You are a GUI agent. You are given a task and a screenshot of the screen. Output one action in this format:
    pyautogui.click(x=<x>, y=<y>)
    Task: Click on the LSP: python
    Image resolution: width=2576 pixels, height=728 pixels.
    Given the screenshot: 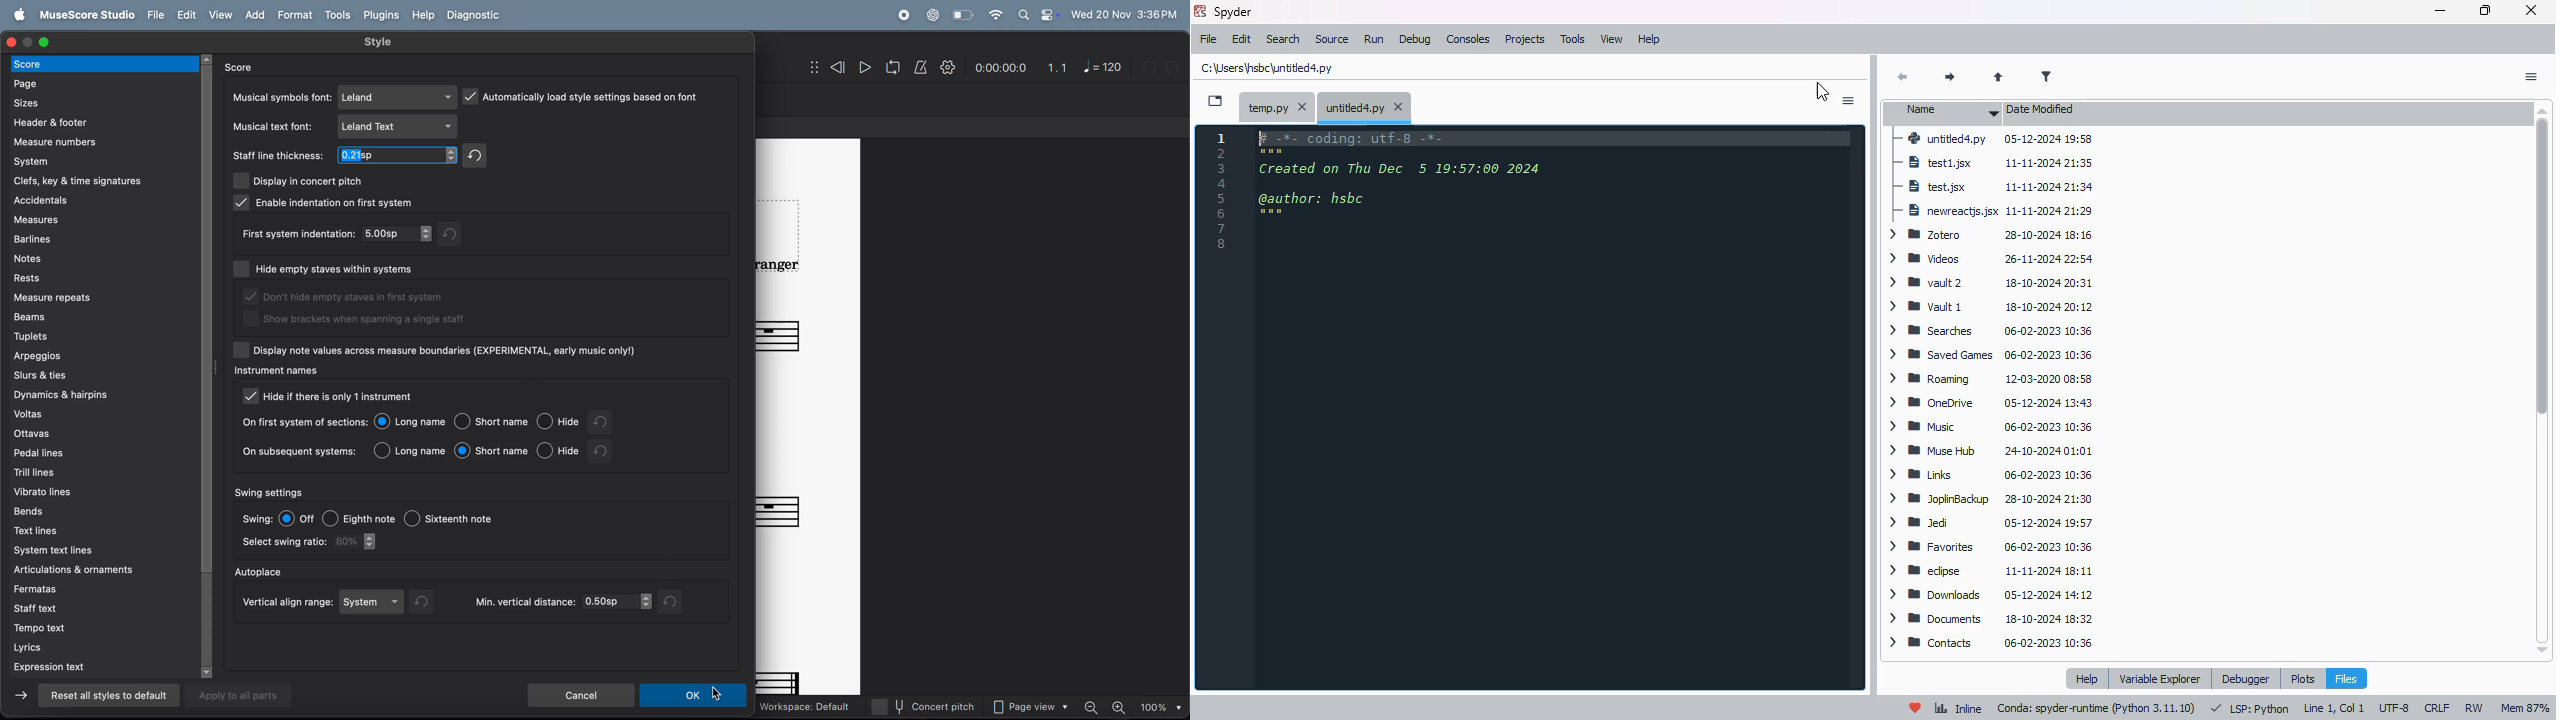 What is the action you would take?
    pyautogui.click(x=2250, y=709)
    